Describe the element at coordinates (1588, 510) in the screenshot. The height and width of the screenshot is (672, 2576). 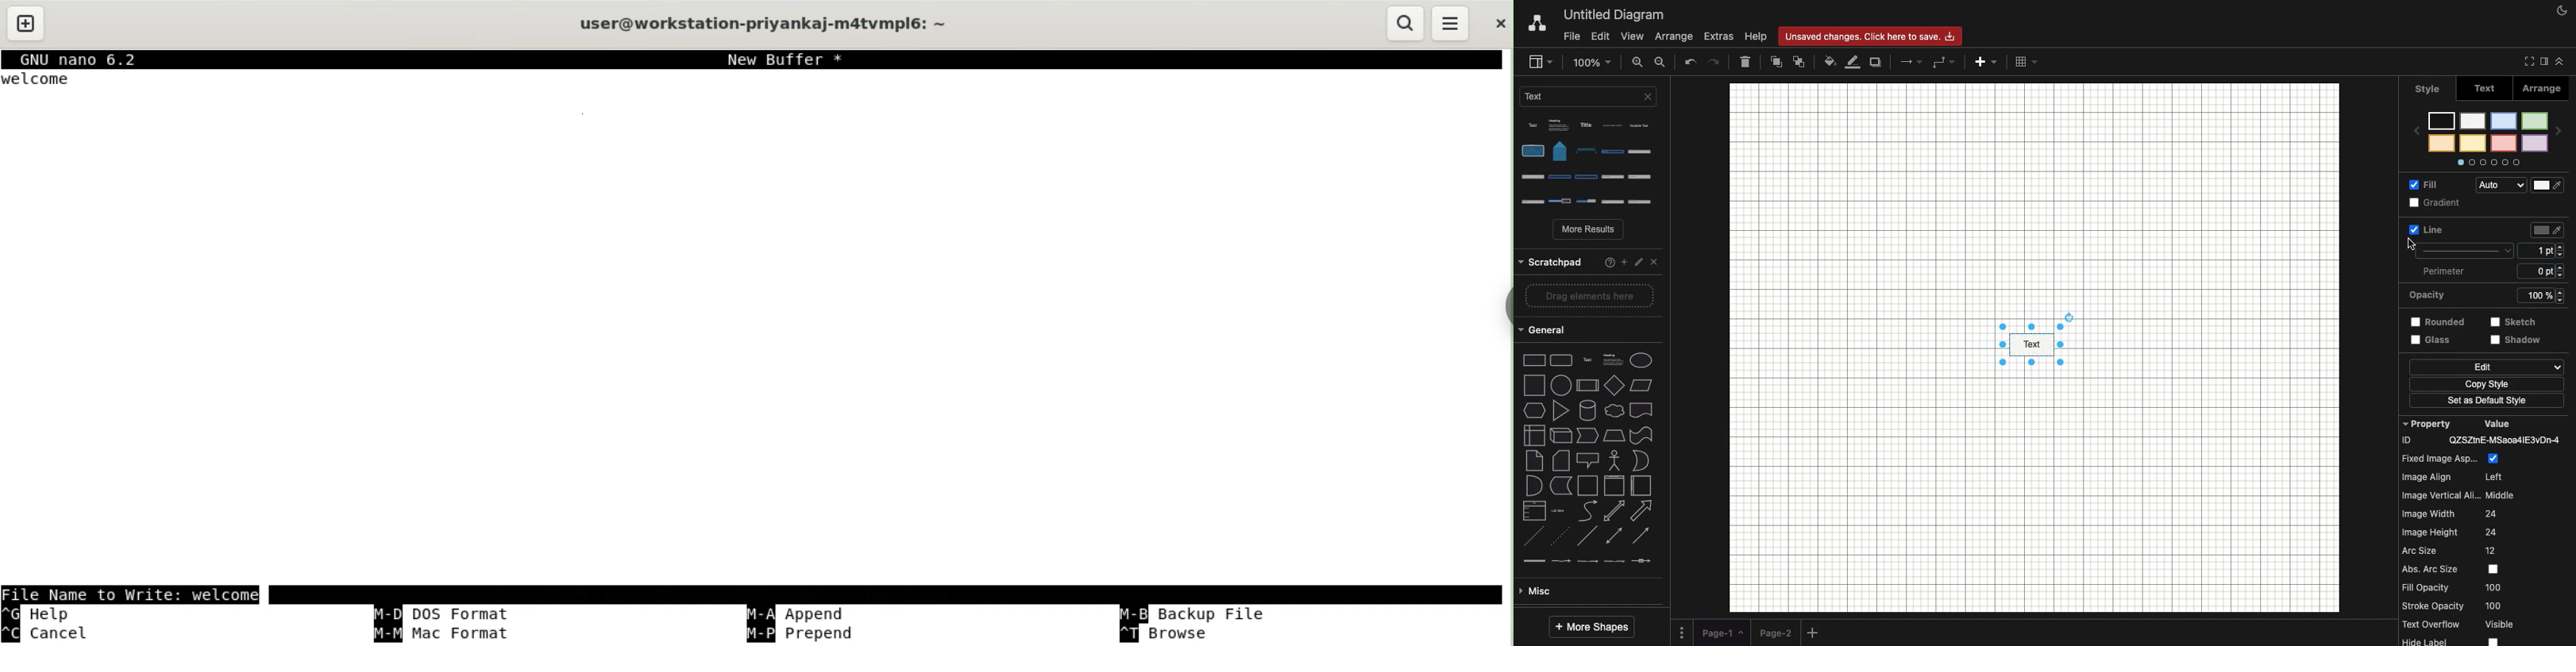
I see `Basic` at that location.